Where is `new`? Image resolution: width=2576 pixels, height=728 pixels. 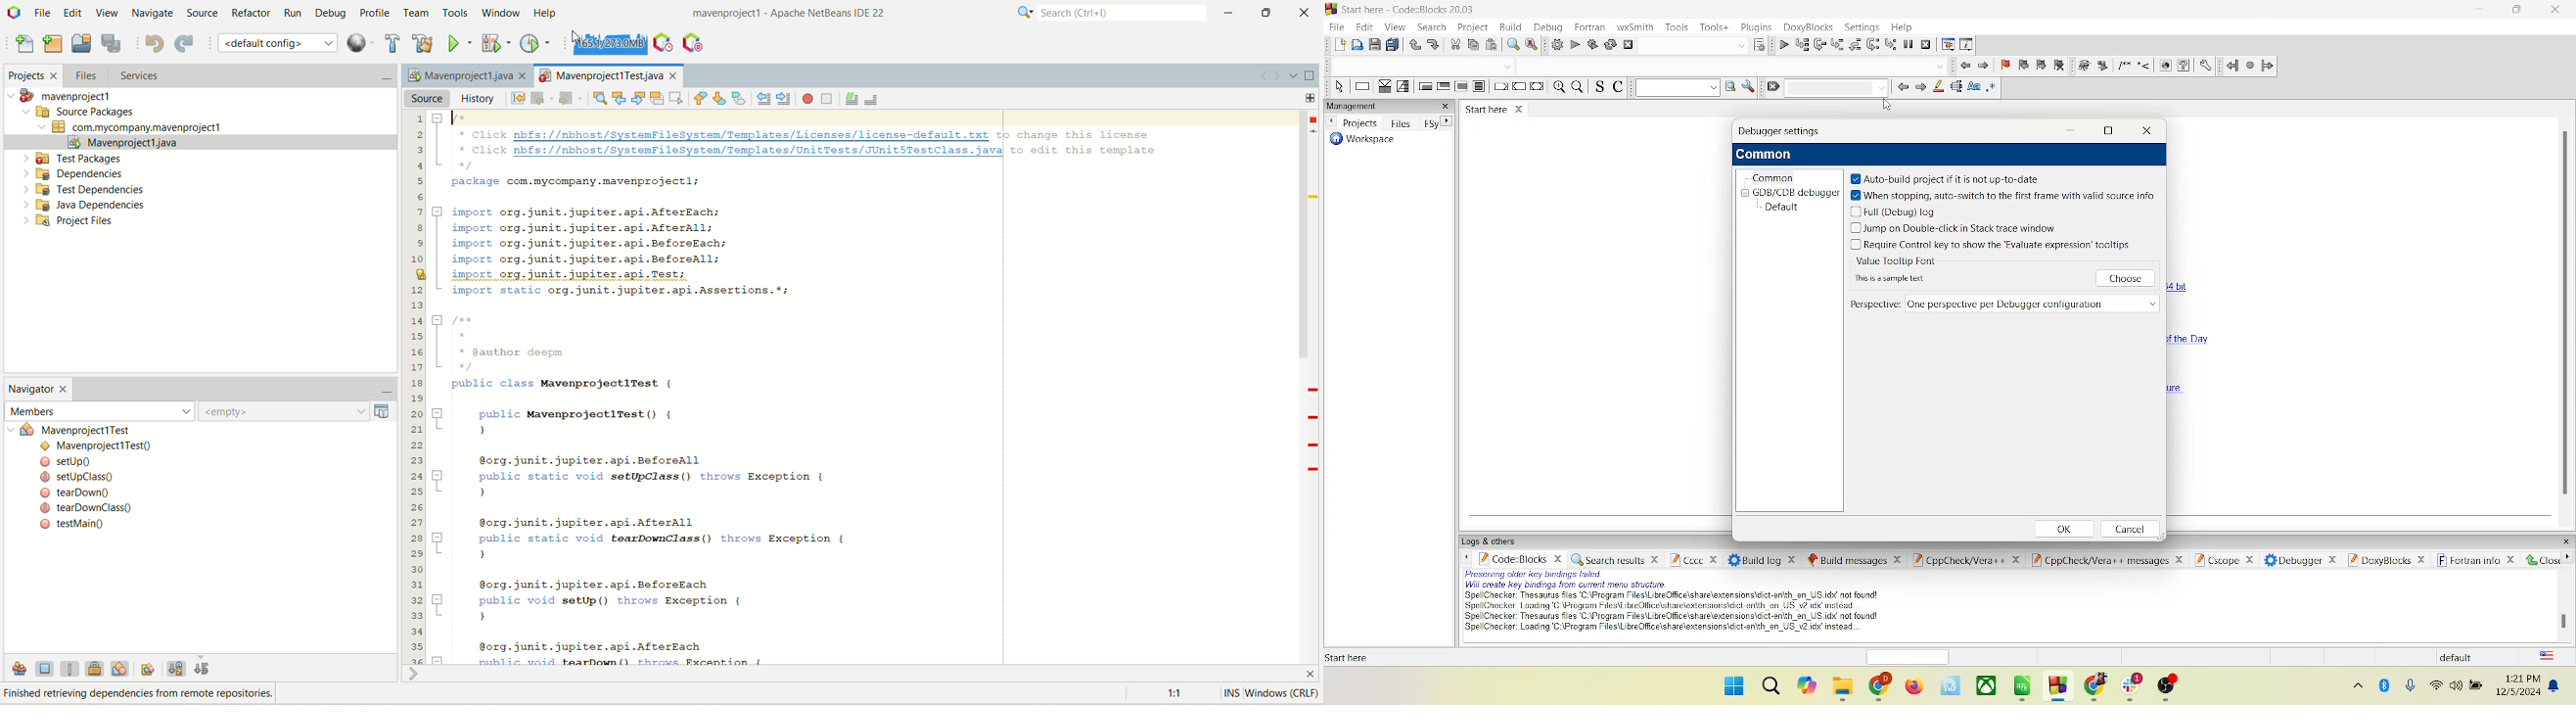 new is located at coordinates (1340, 43).